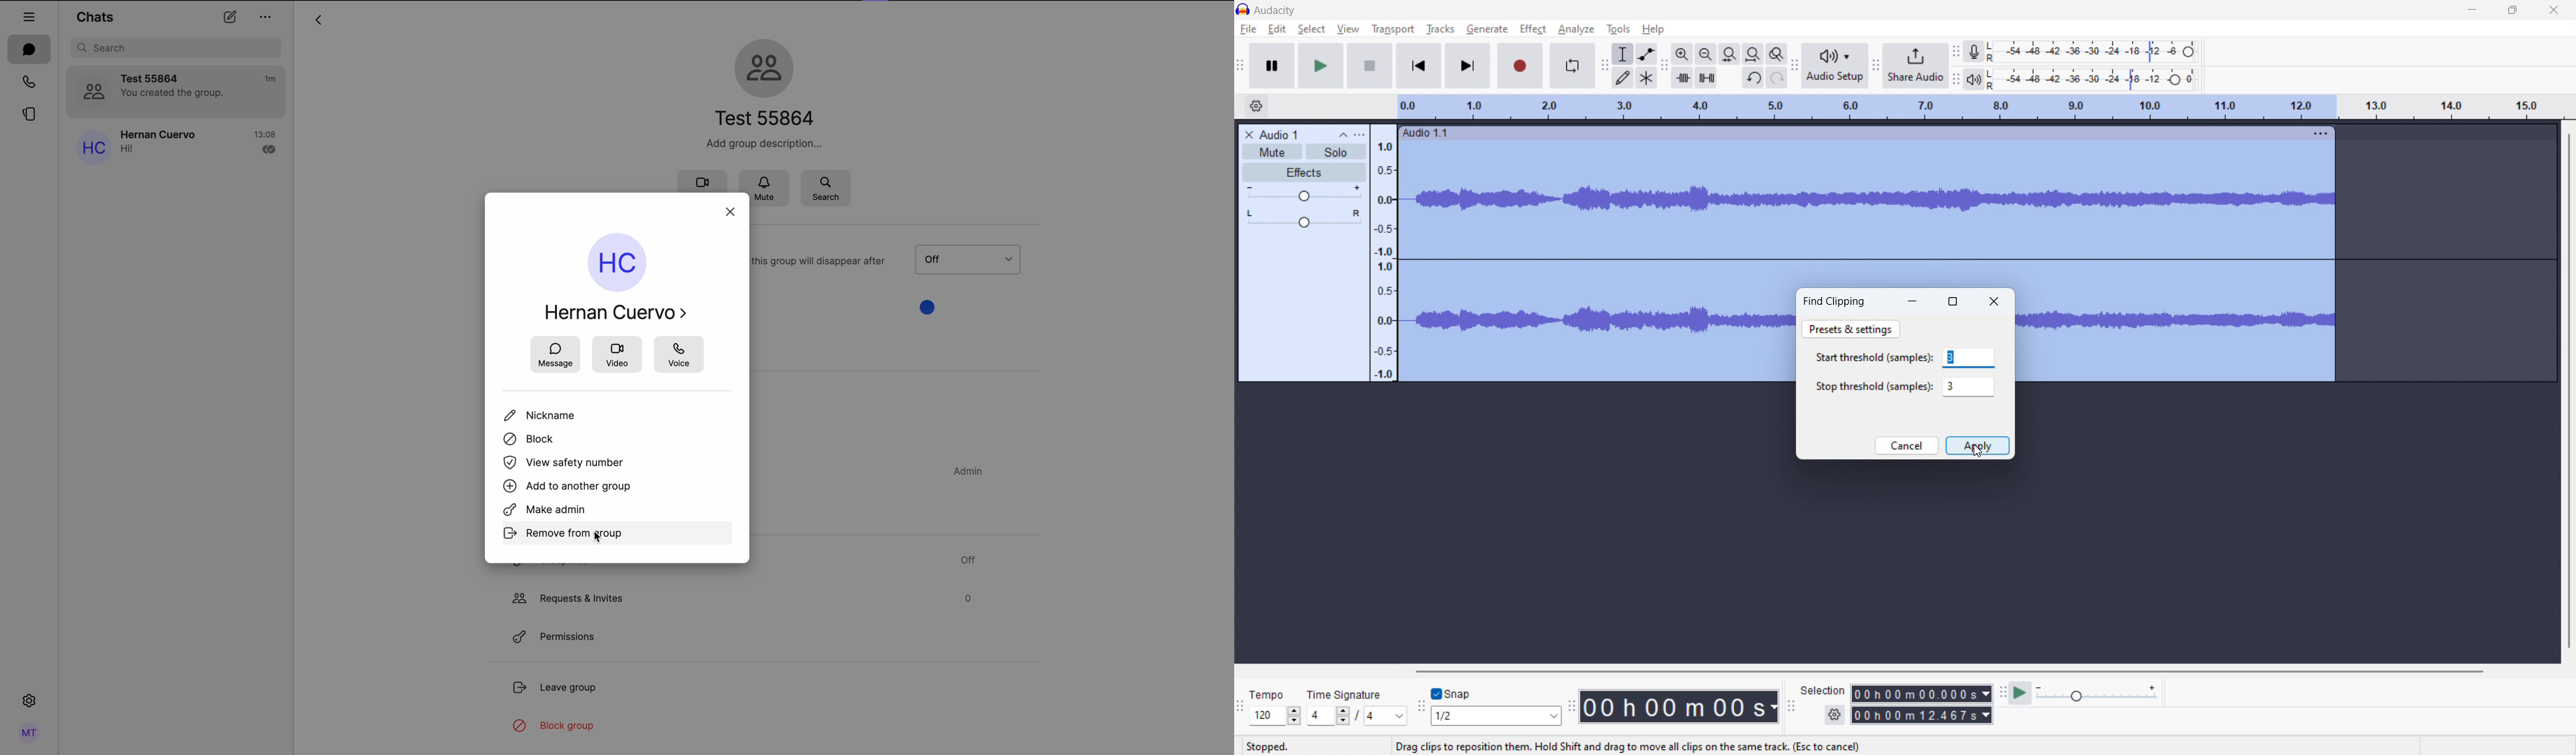 Image resolution: width=2576 pixels, height=756 pixels. What do you see at coordinates (1419, 66) in the screenshot?
I see `skip to start` at bounding box center [1419, 66].